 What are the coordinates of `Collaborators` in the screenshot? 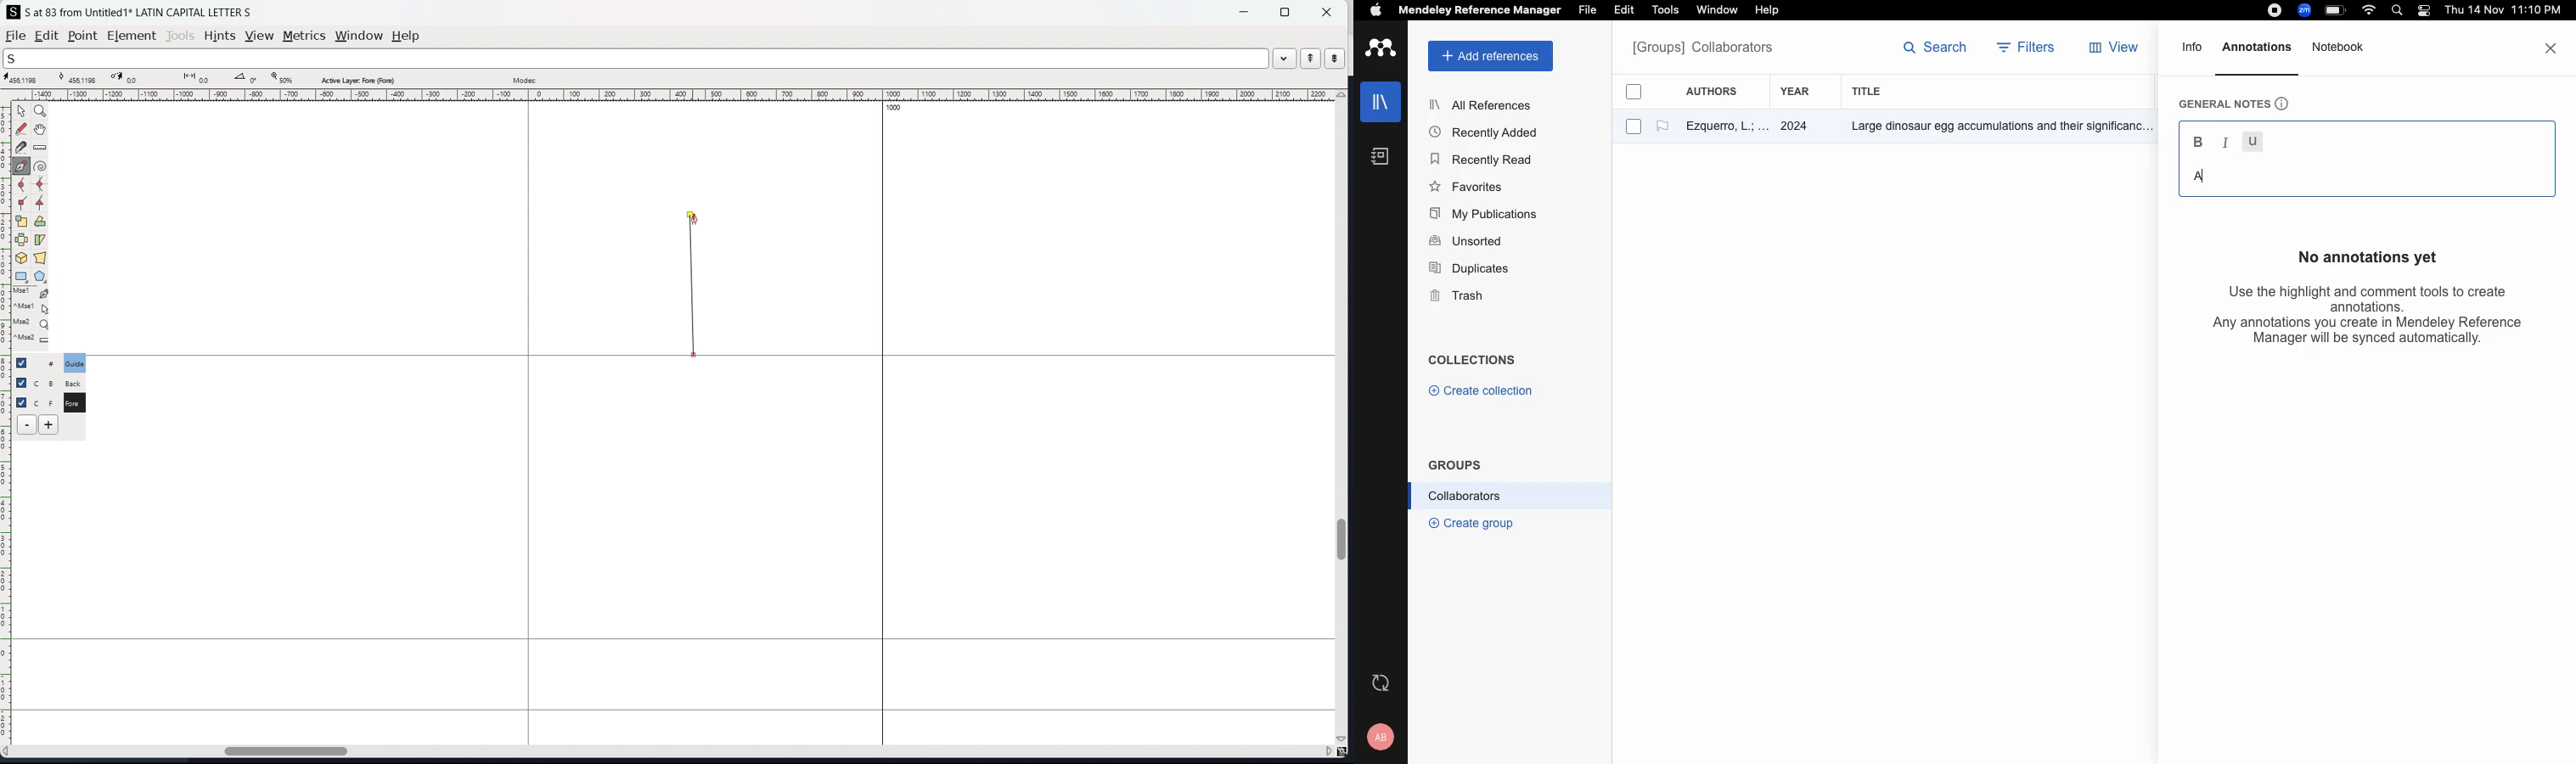 It's located at (1465, 496).